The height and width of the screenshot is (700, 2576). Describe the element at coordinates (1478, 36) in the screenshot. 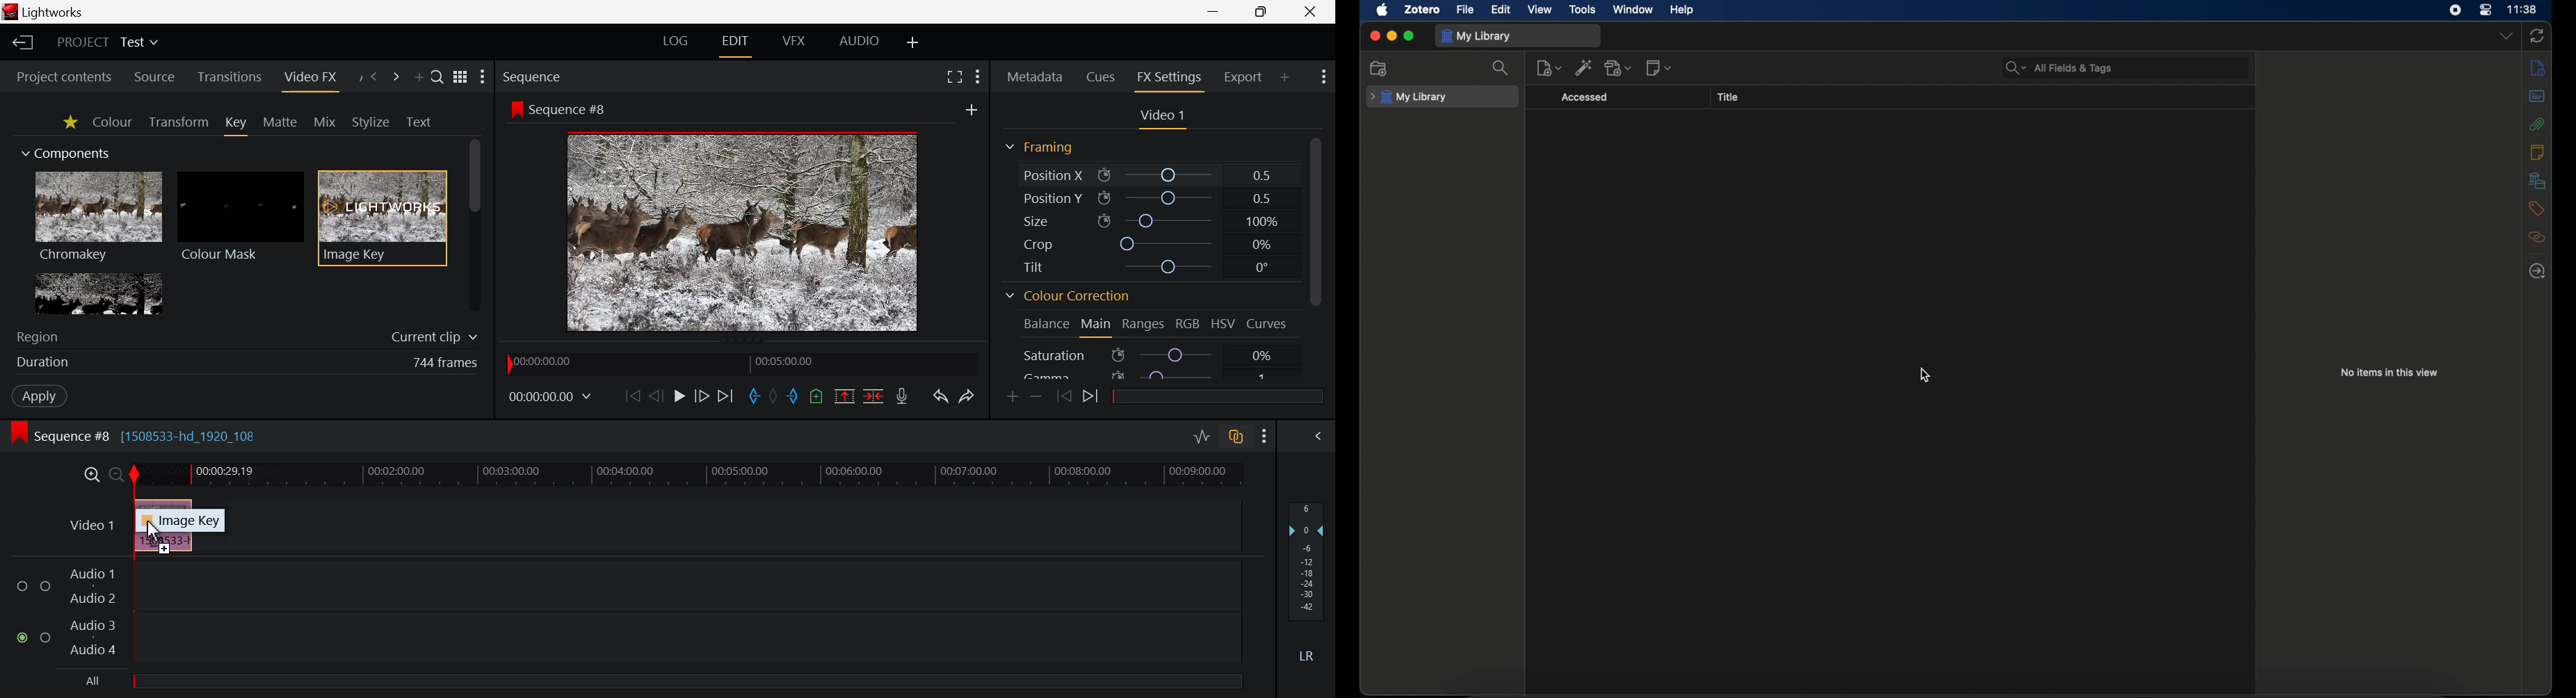

I see `my library` at that location.